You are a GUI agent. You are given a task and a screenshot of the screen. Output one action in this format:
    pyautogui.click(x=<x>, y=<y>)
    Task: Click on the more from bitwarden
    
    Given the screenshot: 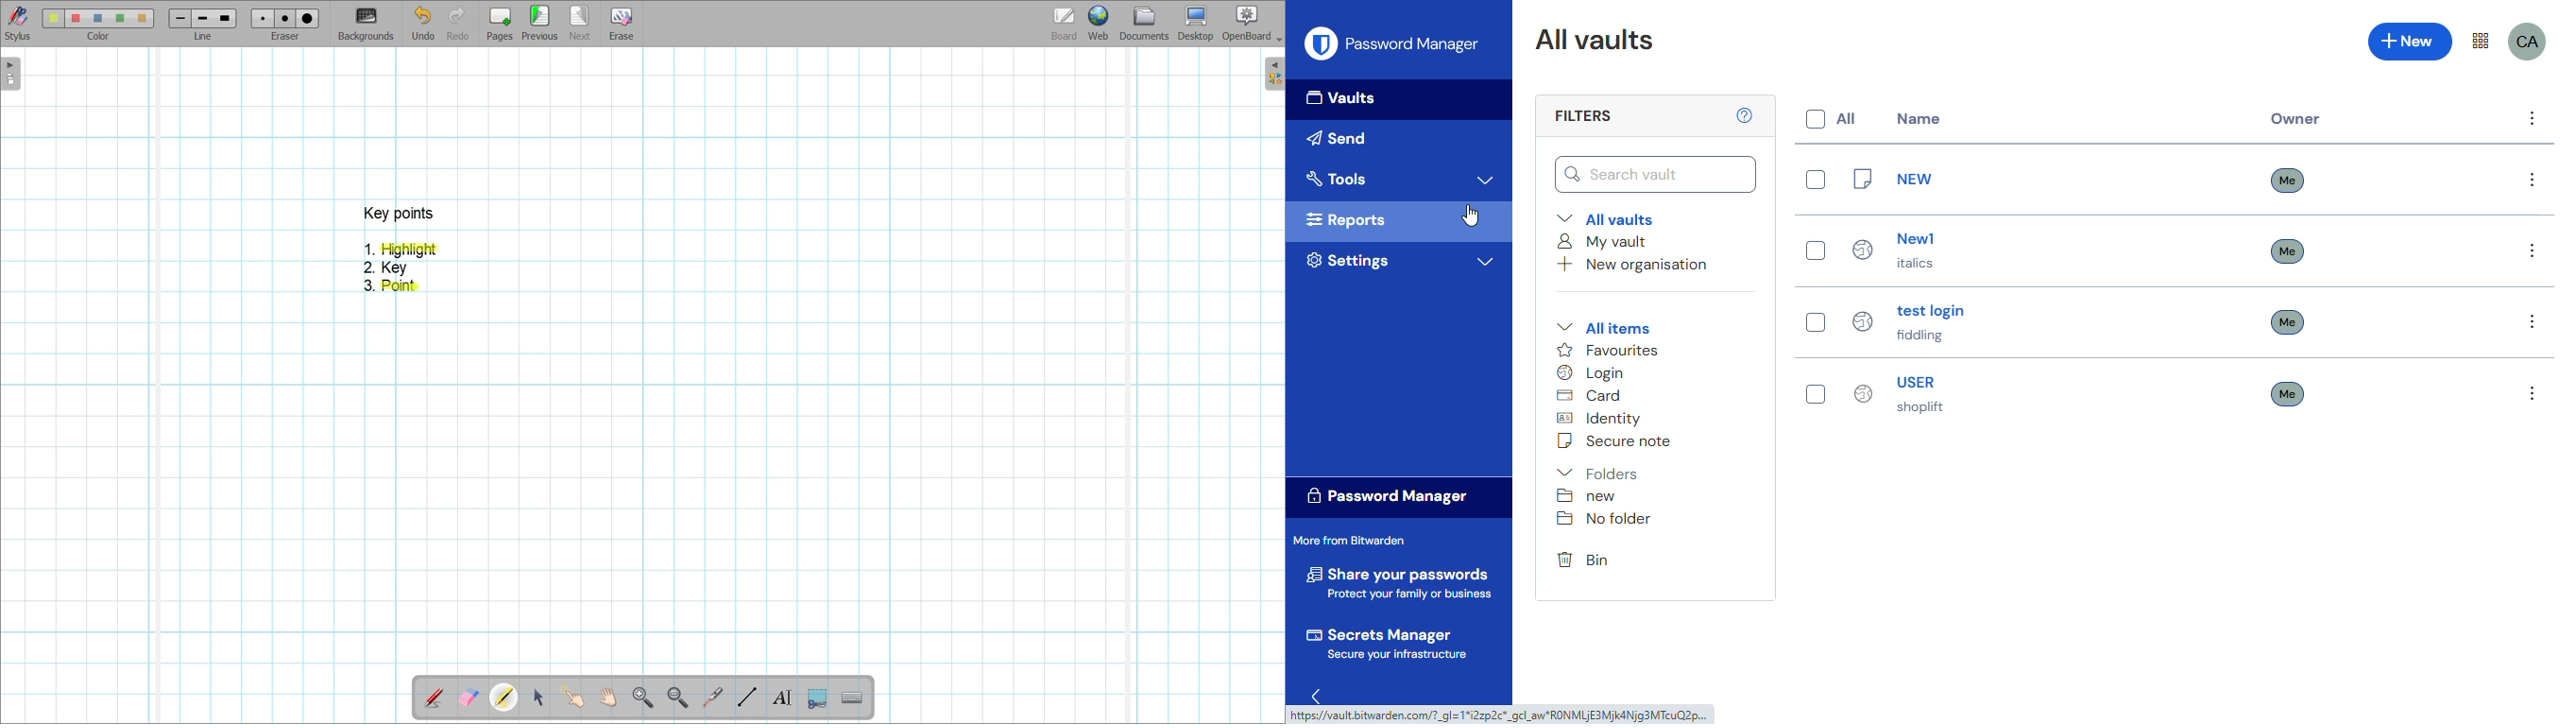 What is the action you would take?
    pyautogui.click(x=2481, y=41)
    